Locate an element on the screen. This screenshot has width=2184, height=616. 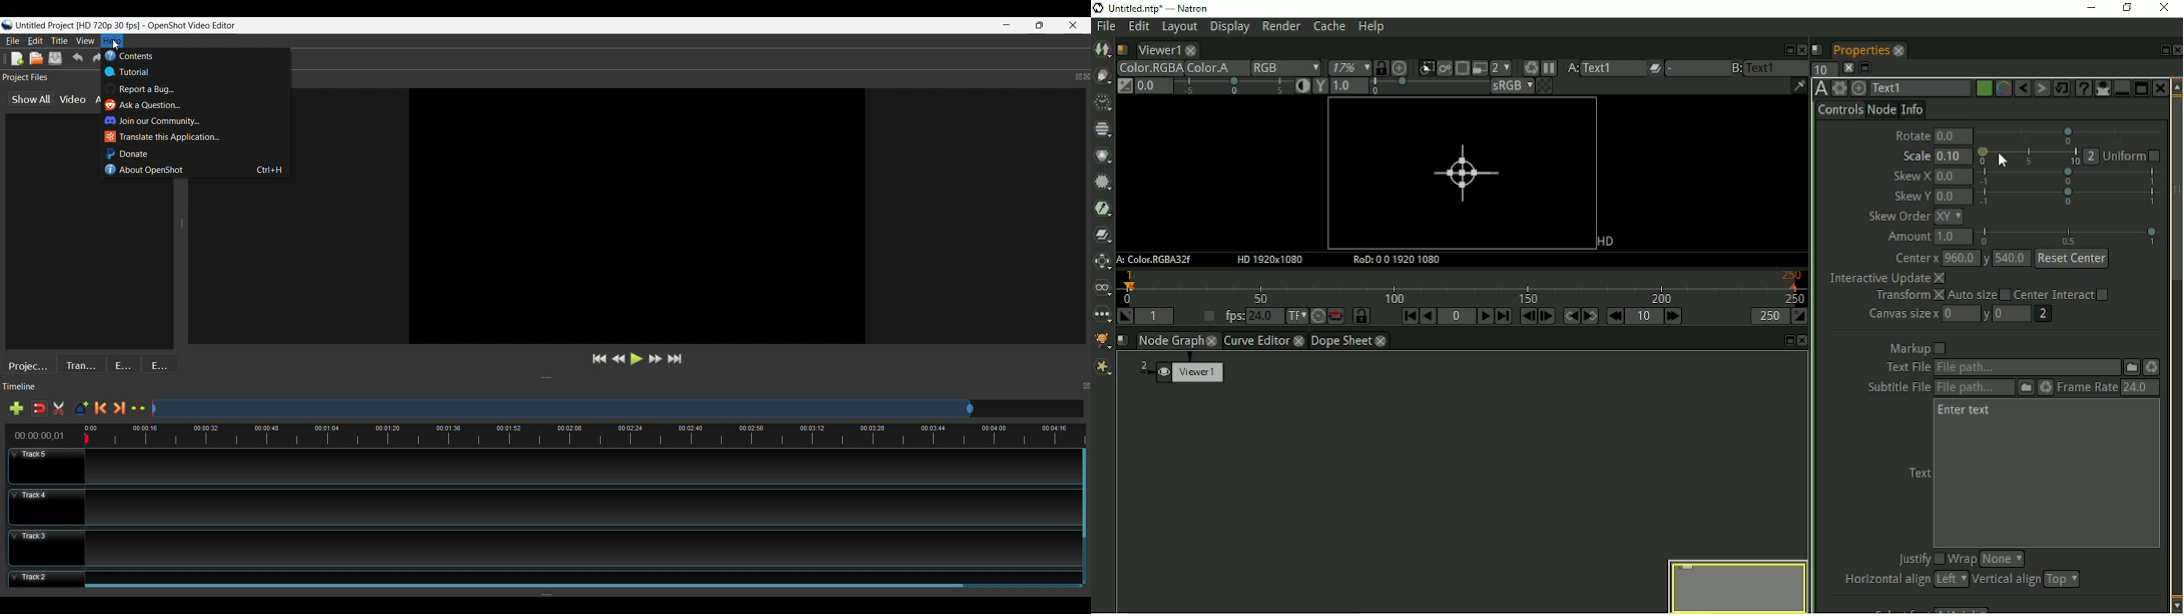
Redo is located at coordinates (97, 59).